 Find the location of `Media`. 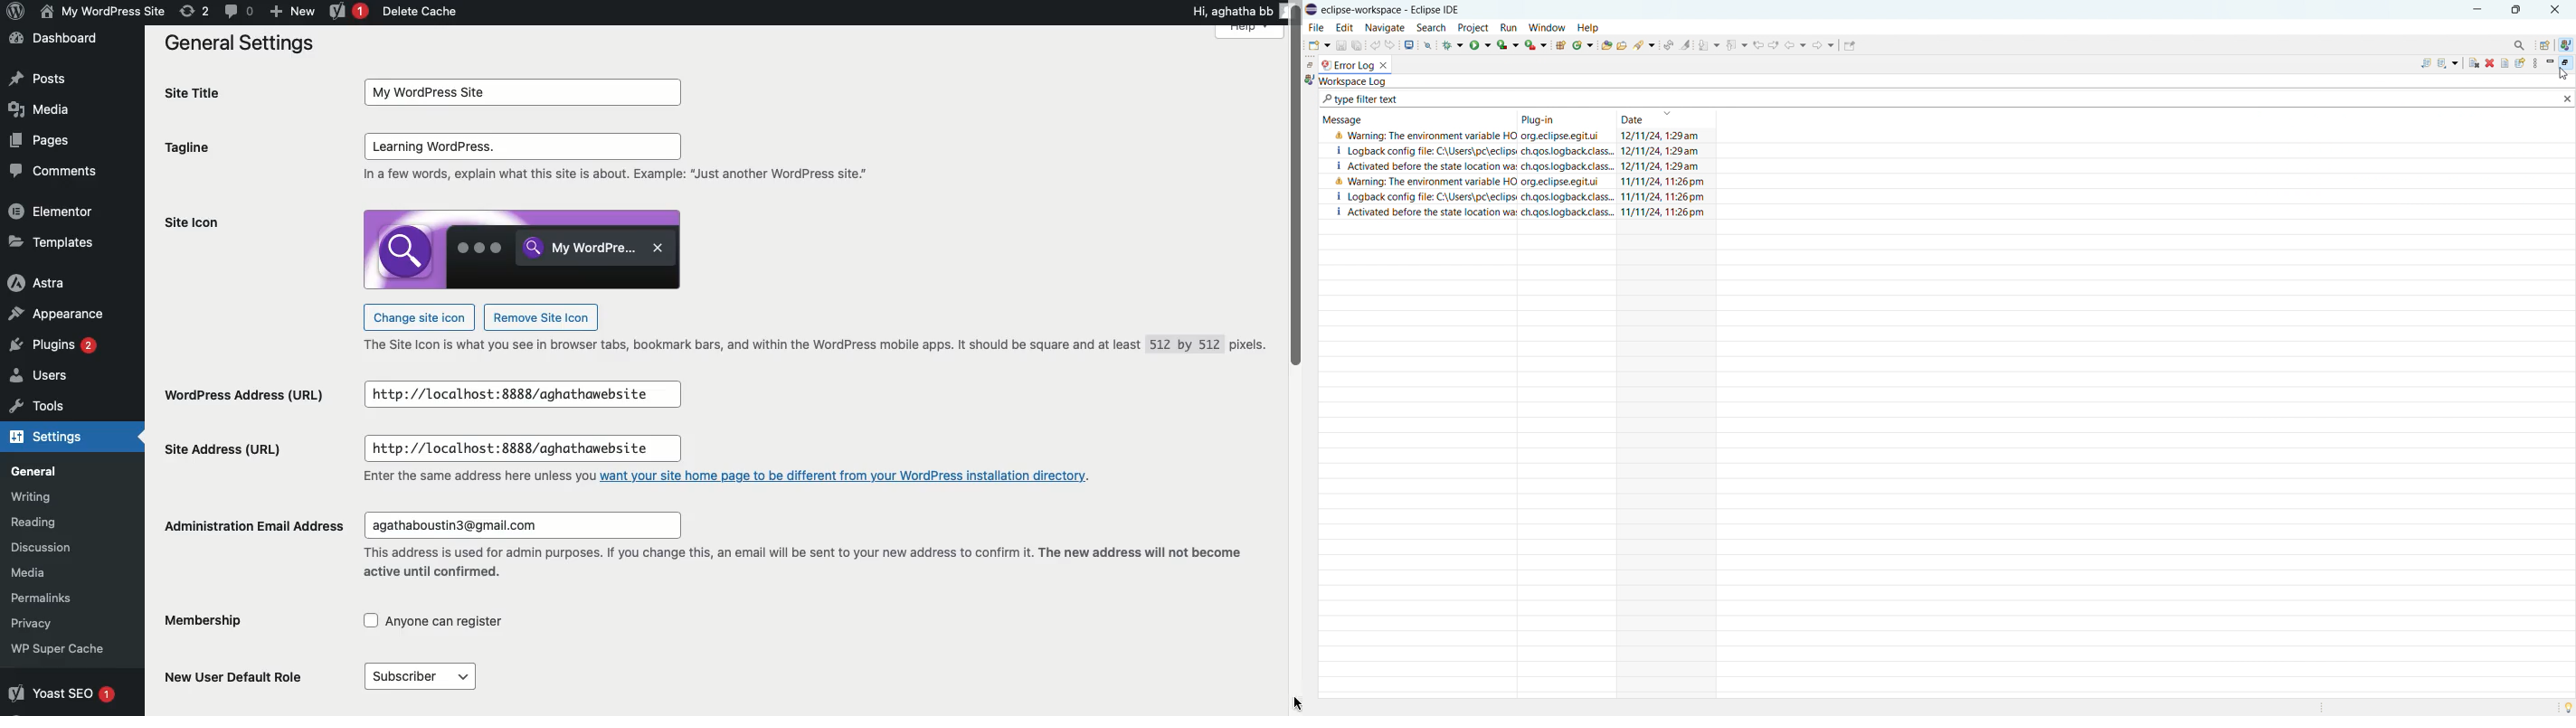

Media is located at coordinates (52, 579).